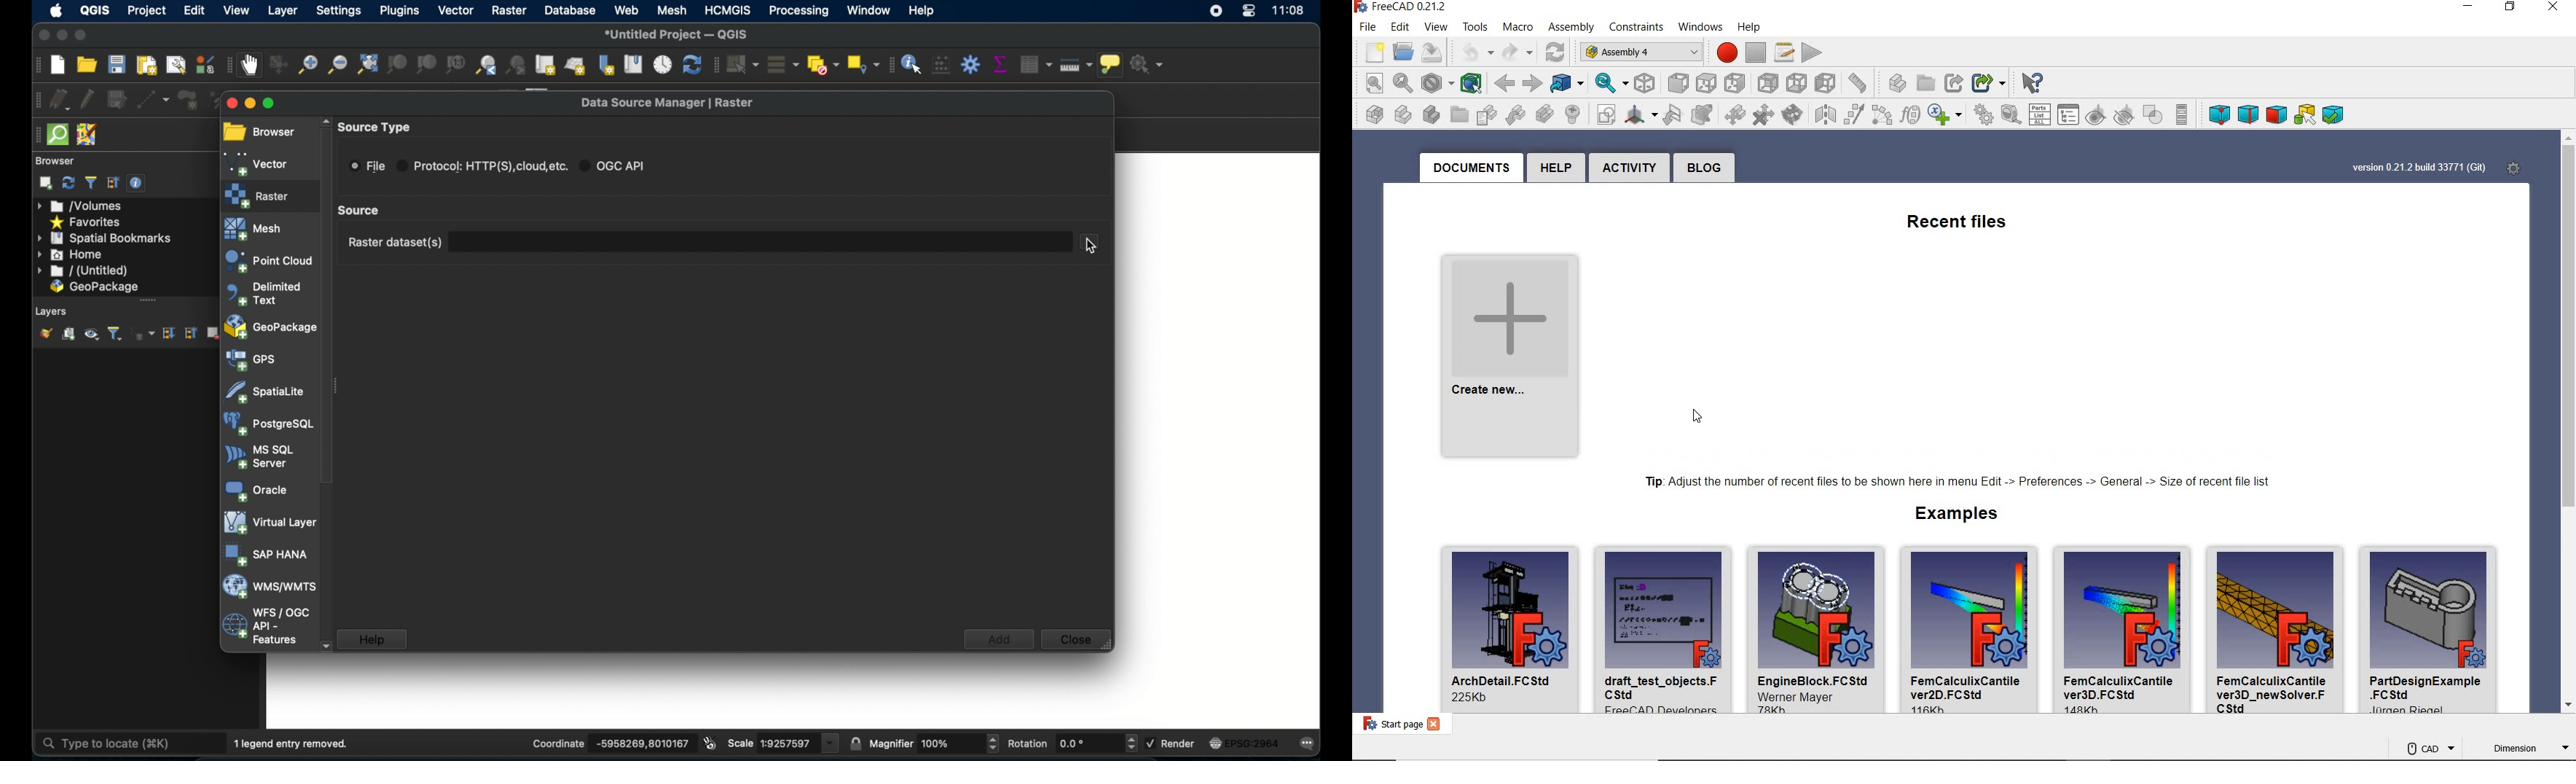 This screenshot has width=2576, height=784. What do you see at coordinates (280, 65) in the screenshot?
I see `pan map to selection` at bounding box center [280, 65].